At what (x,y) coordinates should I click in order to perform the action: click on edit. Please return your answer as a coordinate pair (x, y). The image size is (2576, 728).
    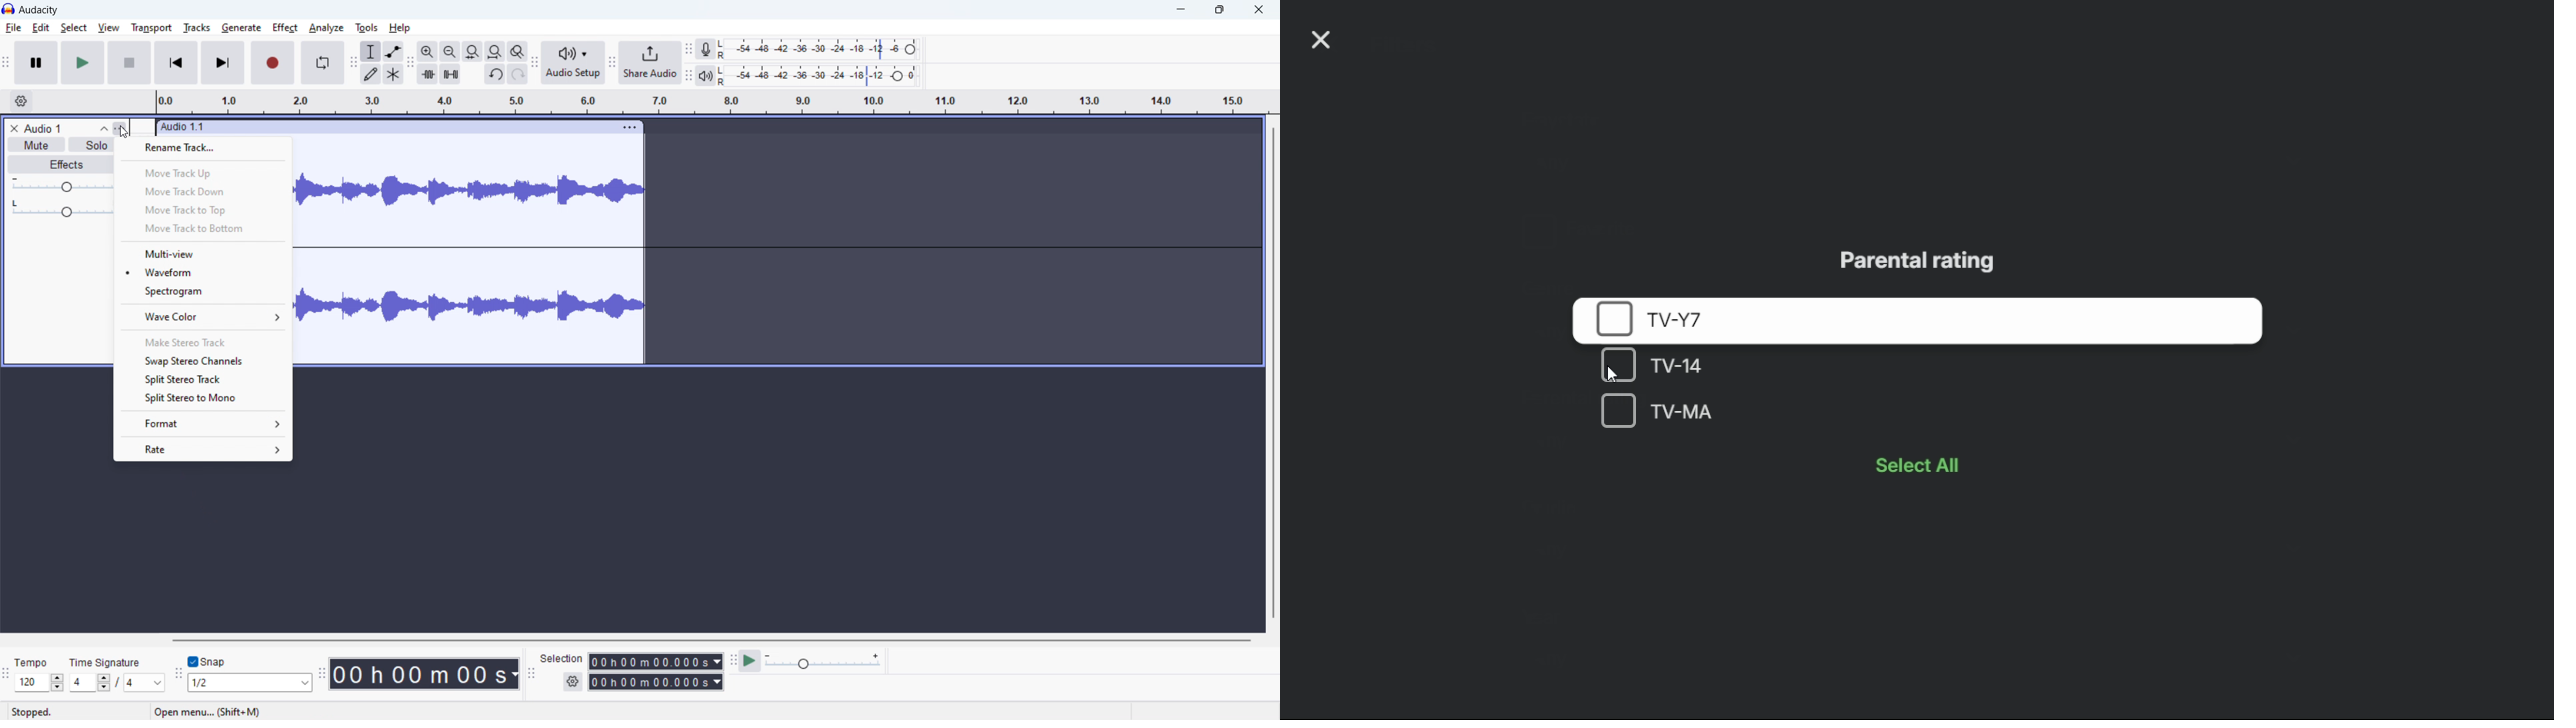
    Looking at the image, I should click on (42, 28).